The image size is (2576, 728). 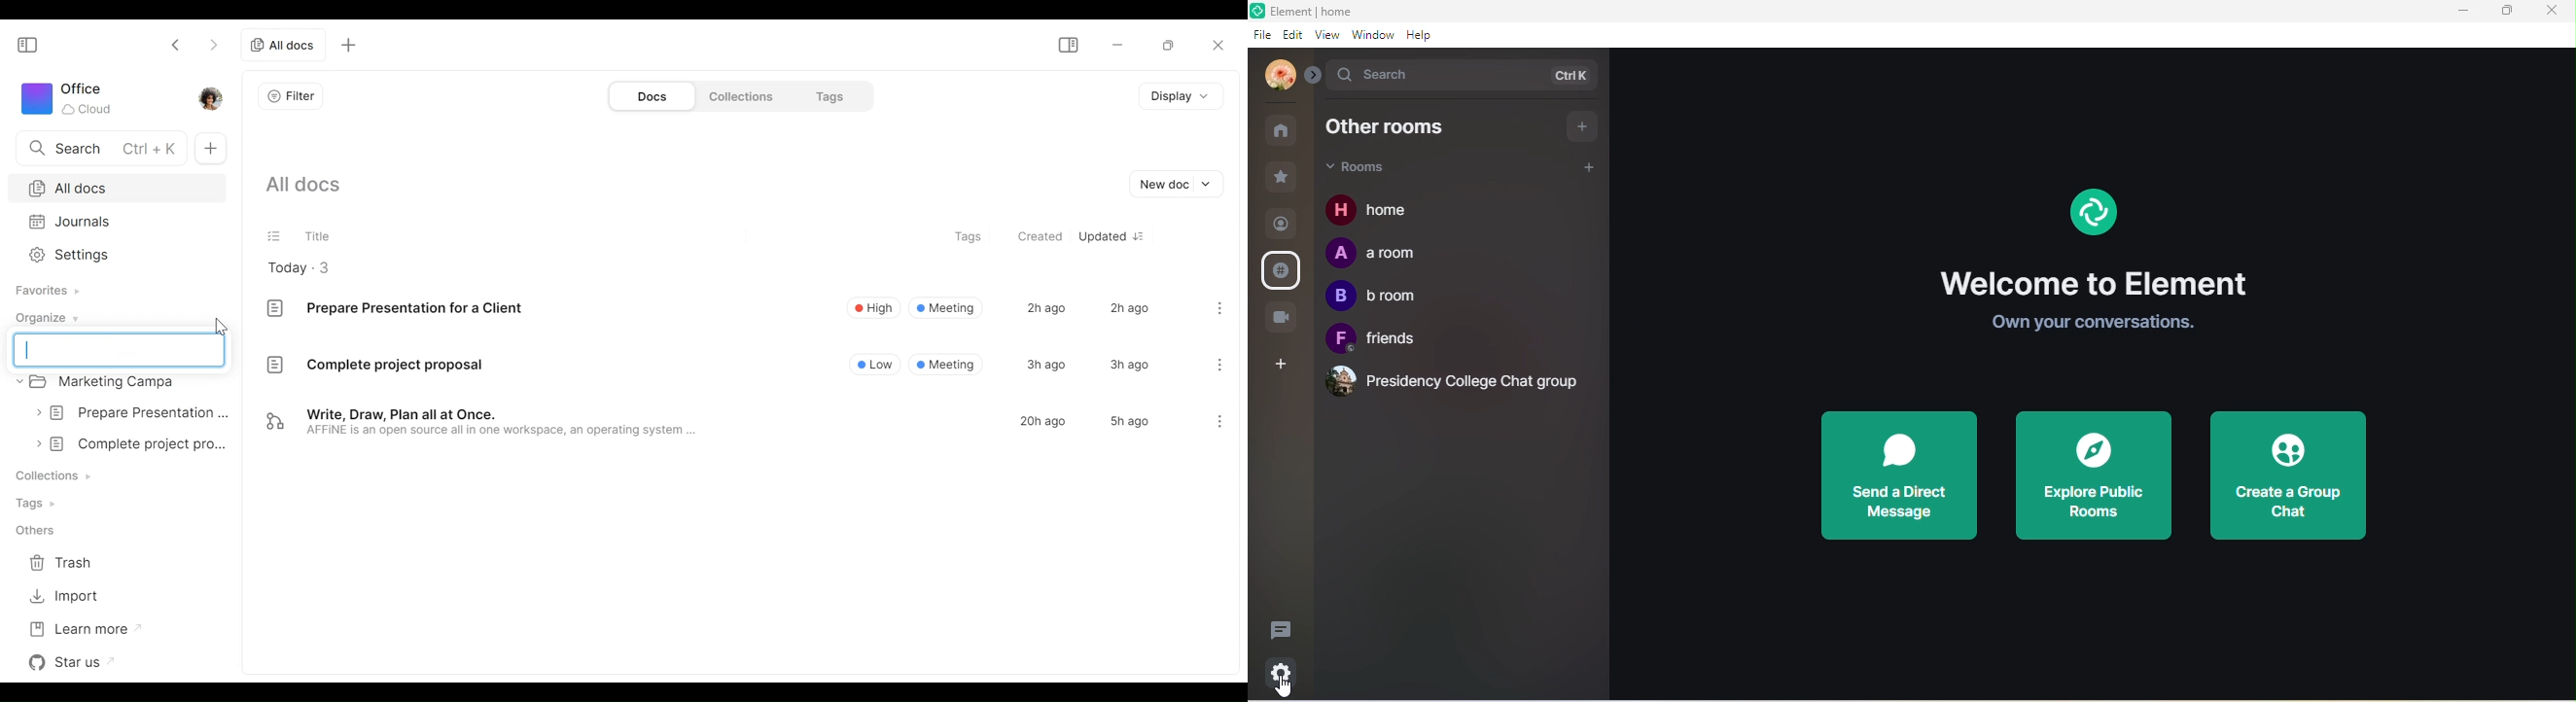 I want to click on b room, so click(x=1373, y=296).